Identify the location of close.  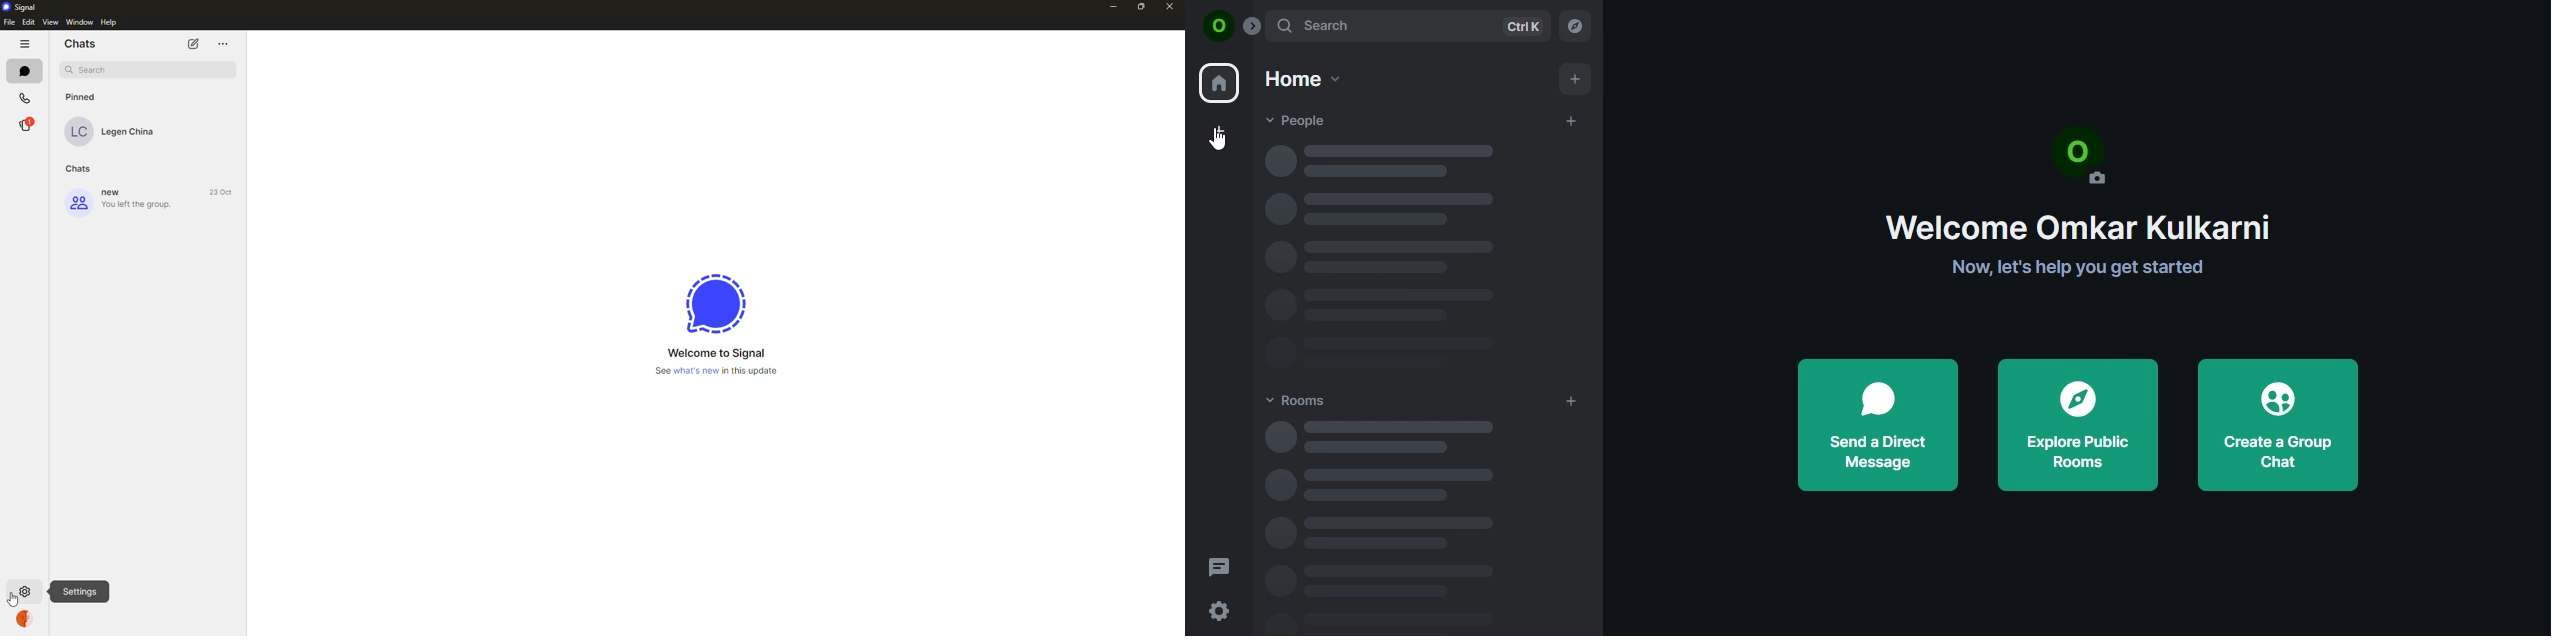
(1171, 7).